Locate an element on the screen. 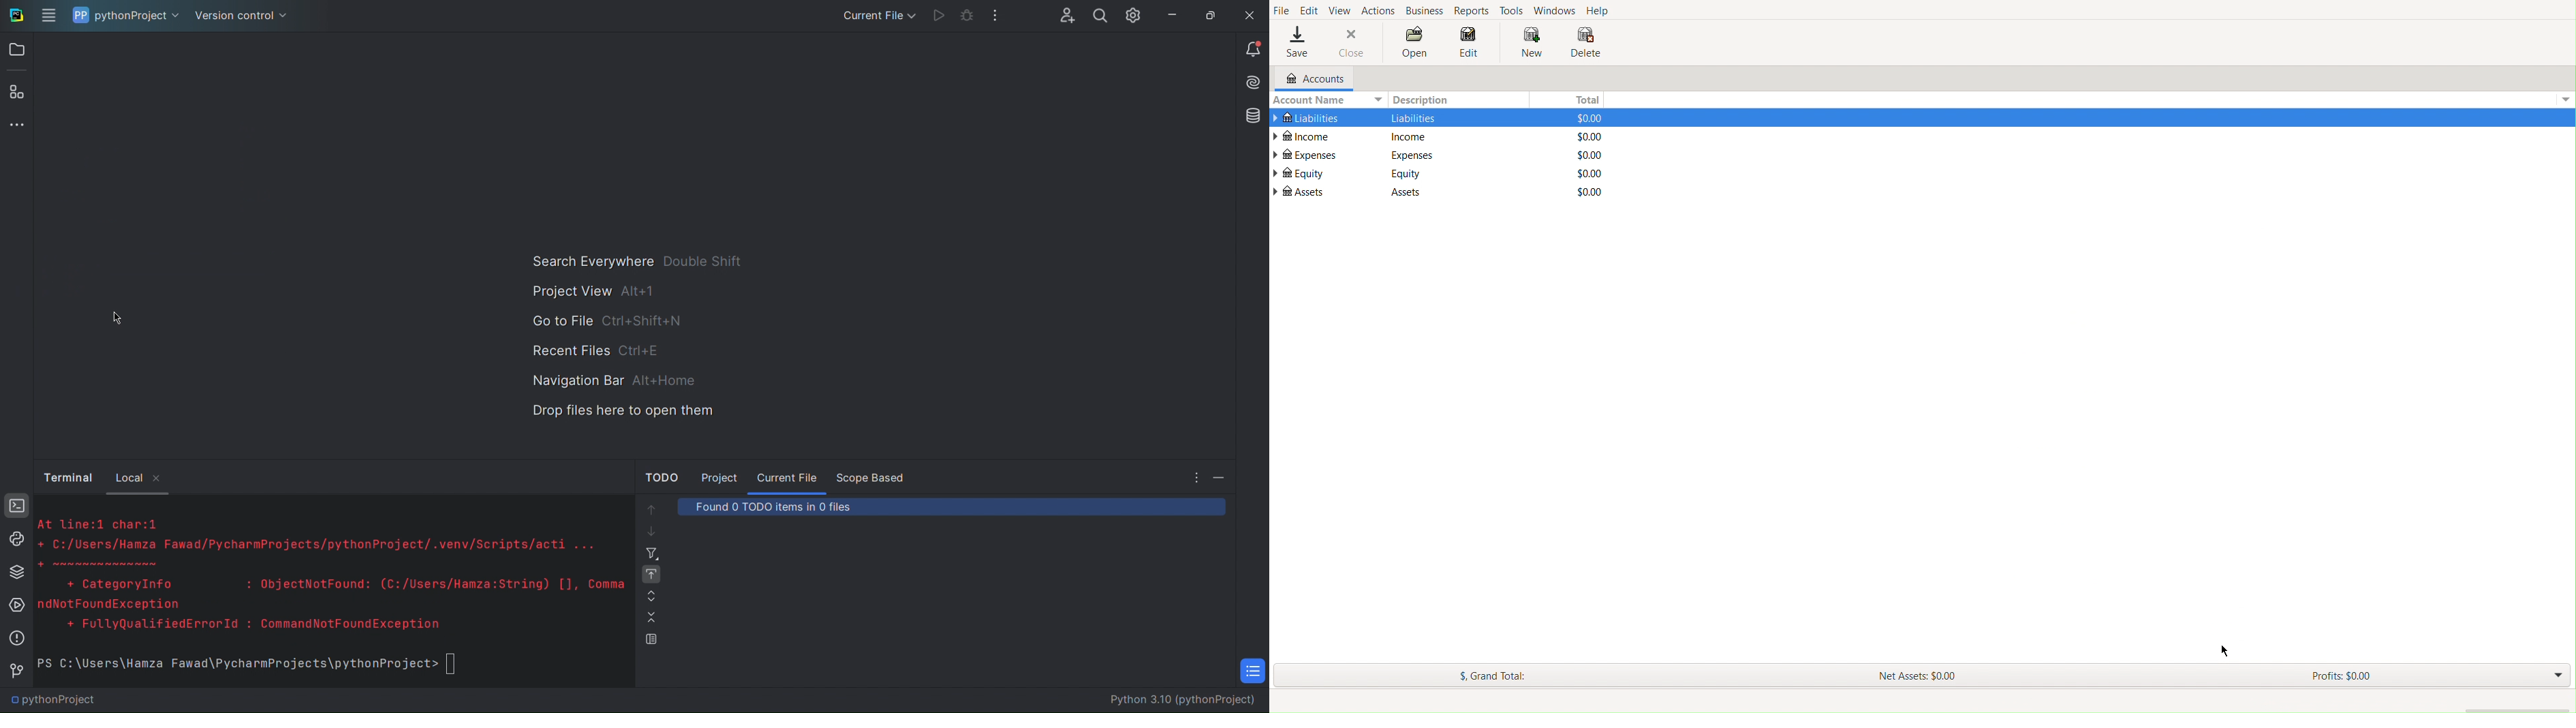 The height and width of the screenshot is (728, 2576). $0.00 is located at coordinates (1584, 155).